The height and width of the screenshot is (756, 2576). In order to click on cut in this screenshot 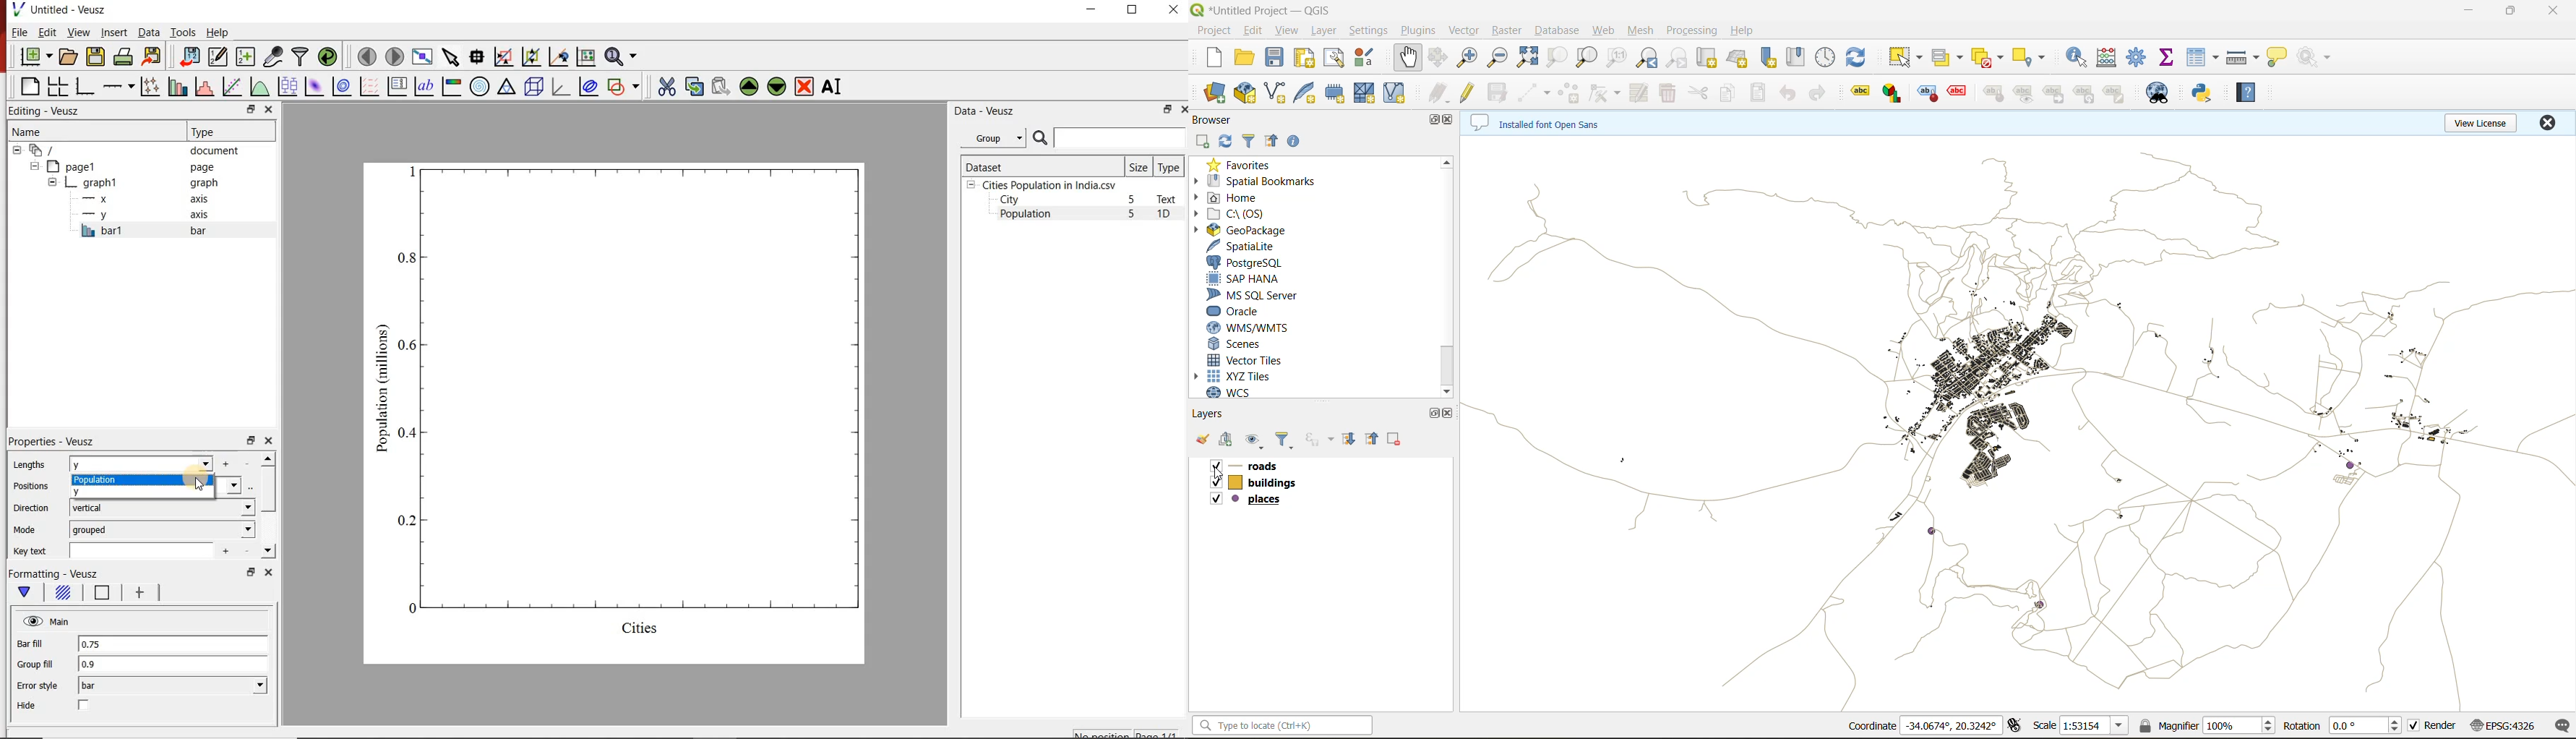, I will do `click(1699, 93)`.